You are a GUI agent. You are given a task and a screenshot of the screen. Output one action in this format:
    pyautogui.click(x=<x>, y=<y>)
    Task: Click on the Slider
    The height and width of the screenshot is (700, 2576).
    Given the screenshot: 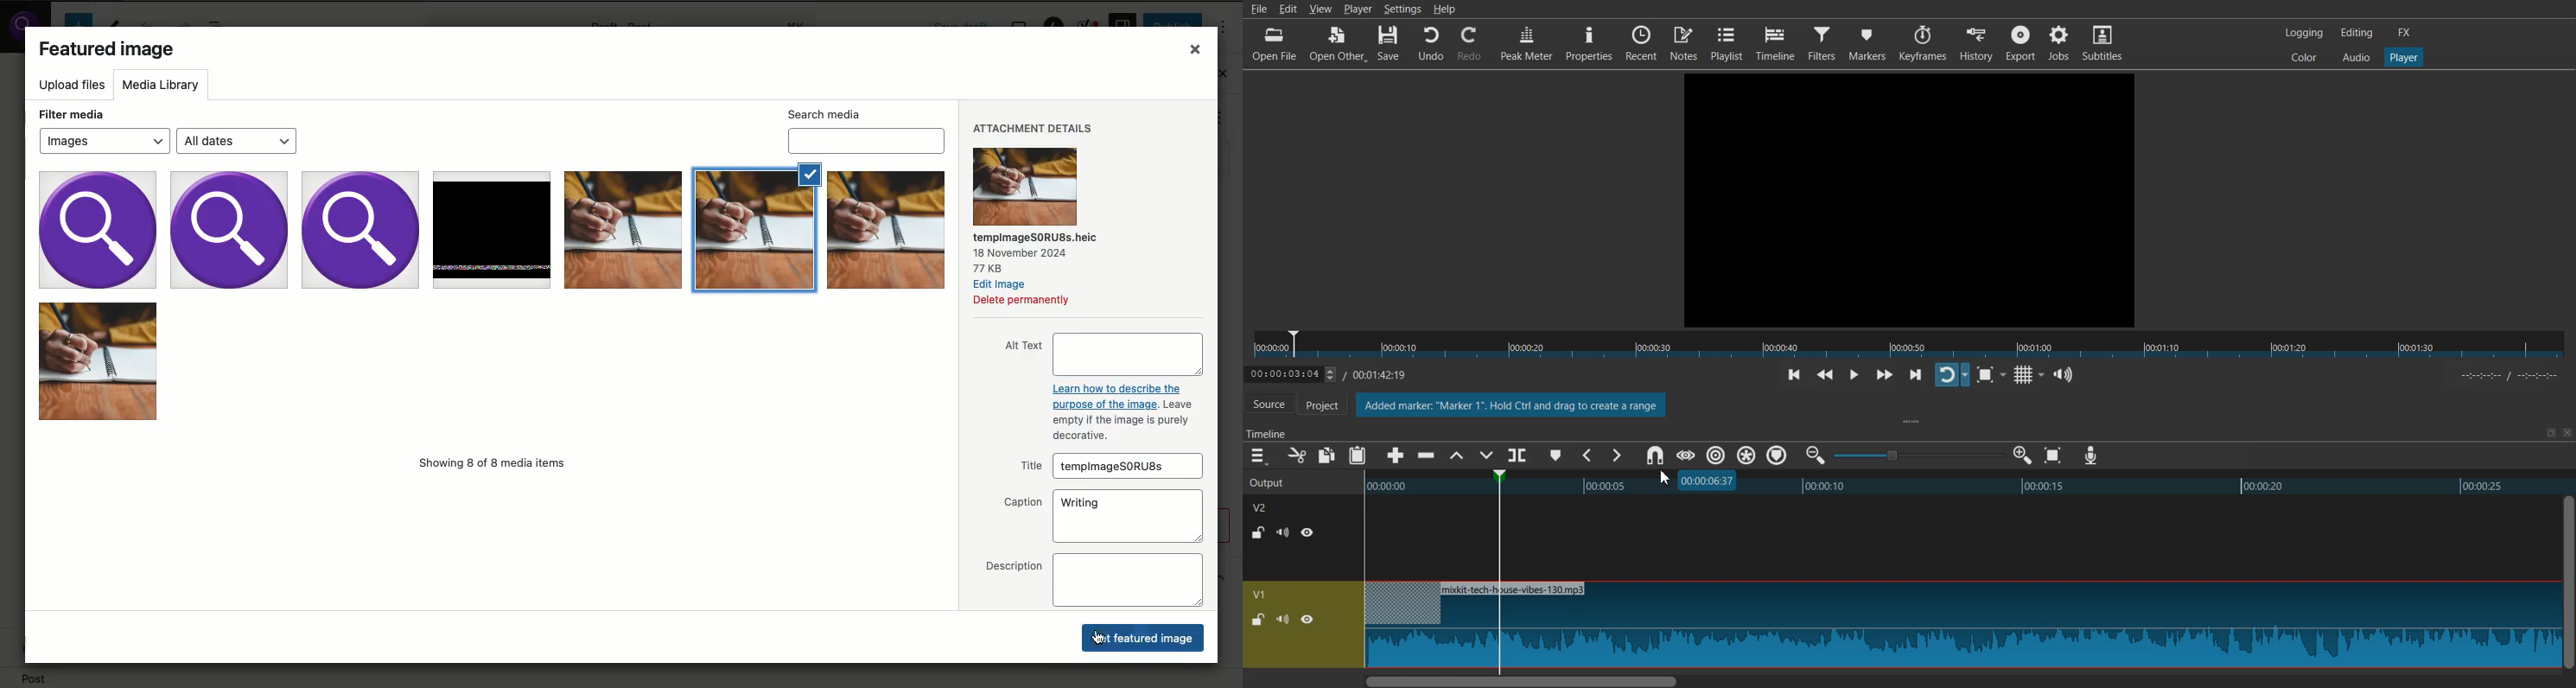 What is the action you would take?
    pyautogui.click(x=1910, y=345)
    